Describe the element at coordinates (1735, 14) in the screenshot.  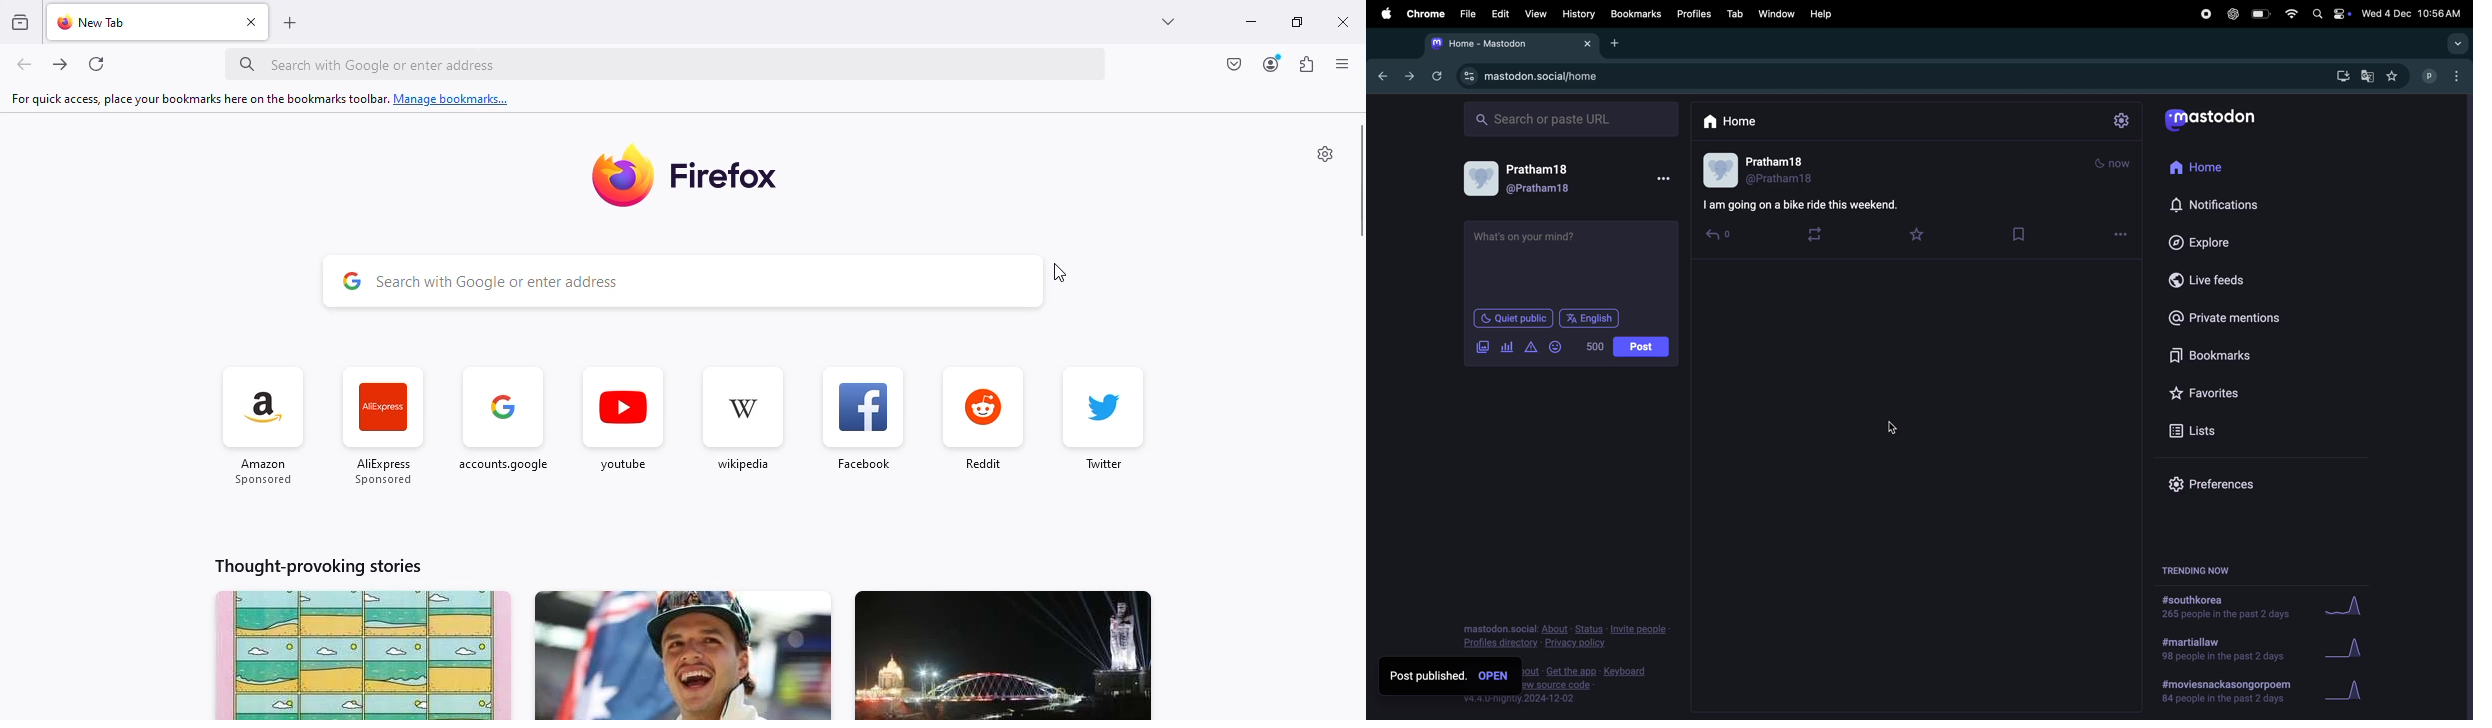
I see `Tab` at that location.